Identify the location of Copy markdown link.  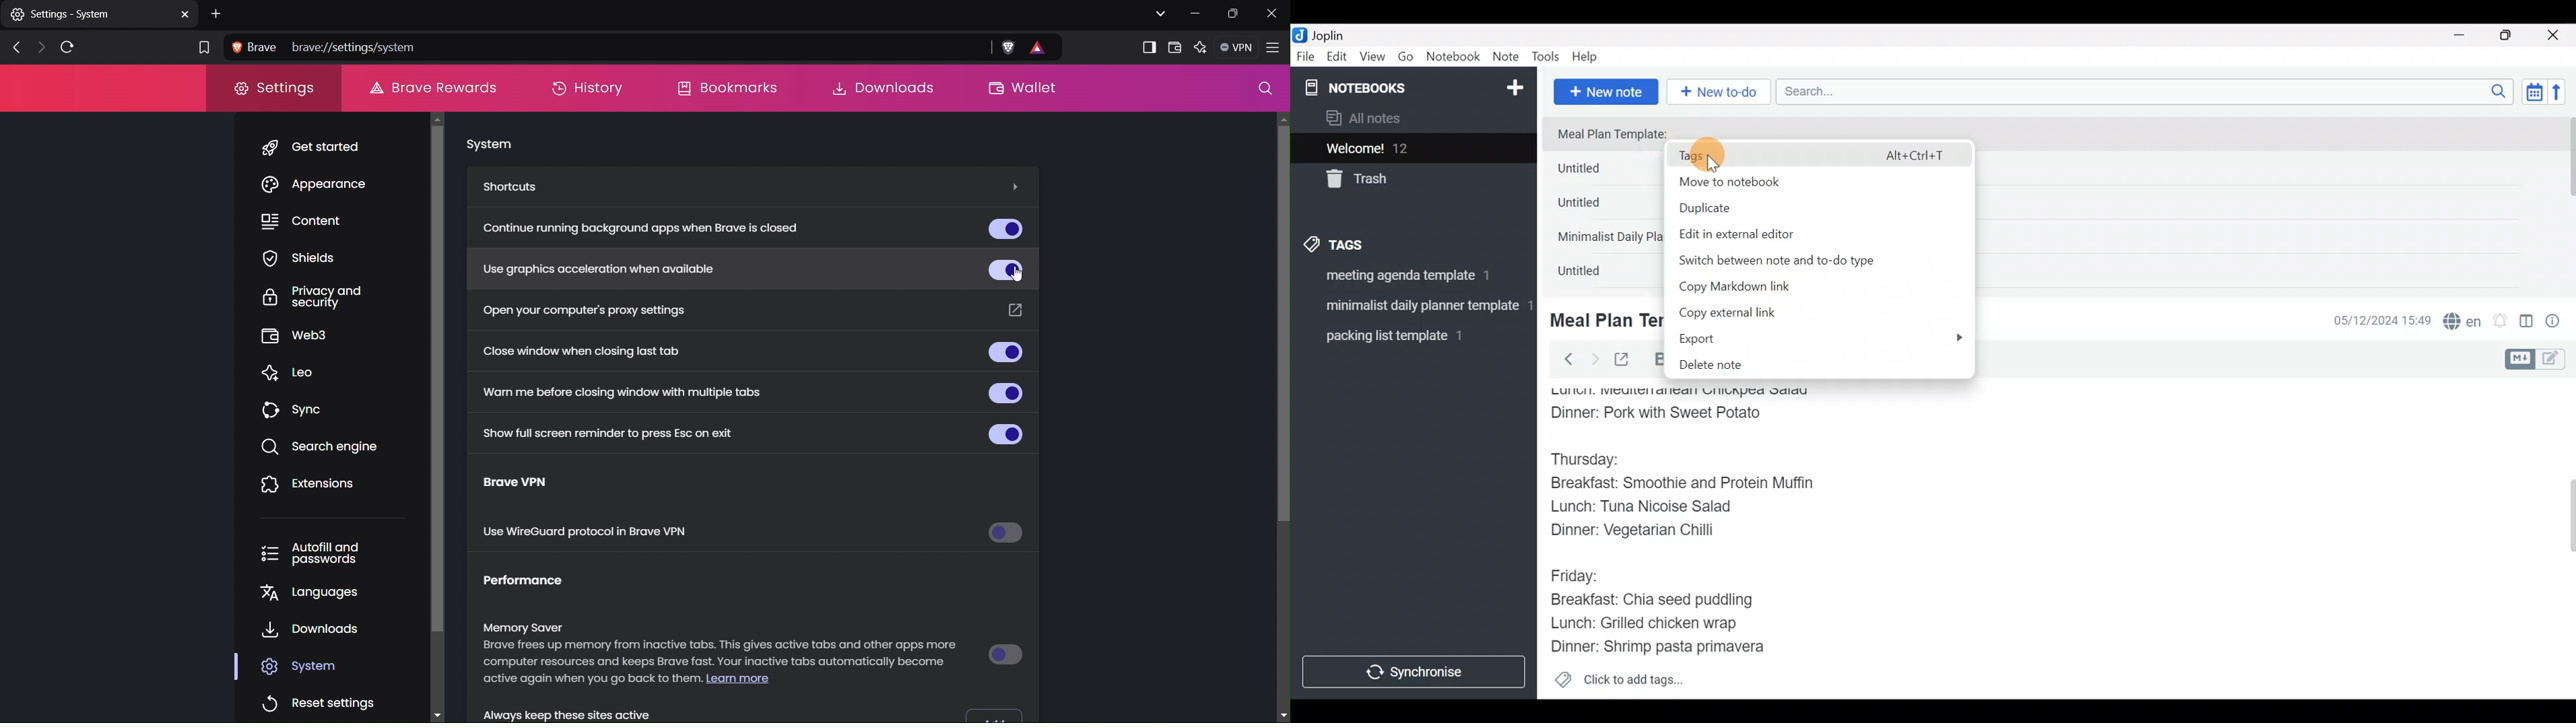
(1768, 289).